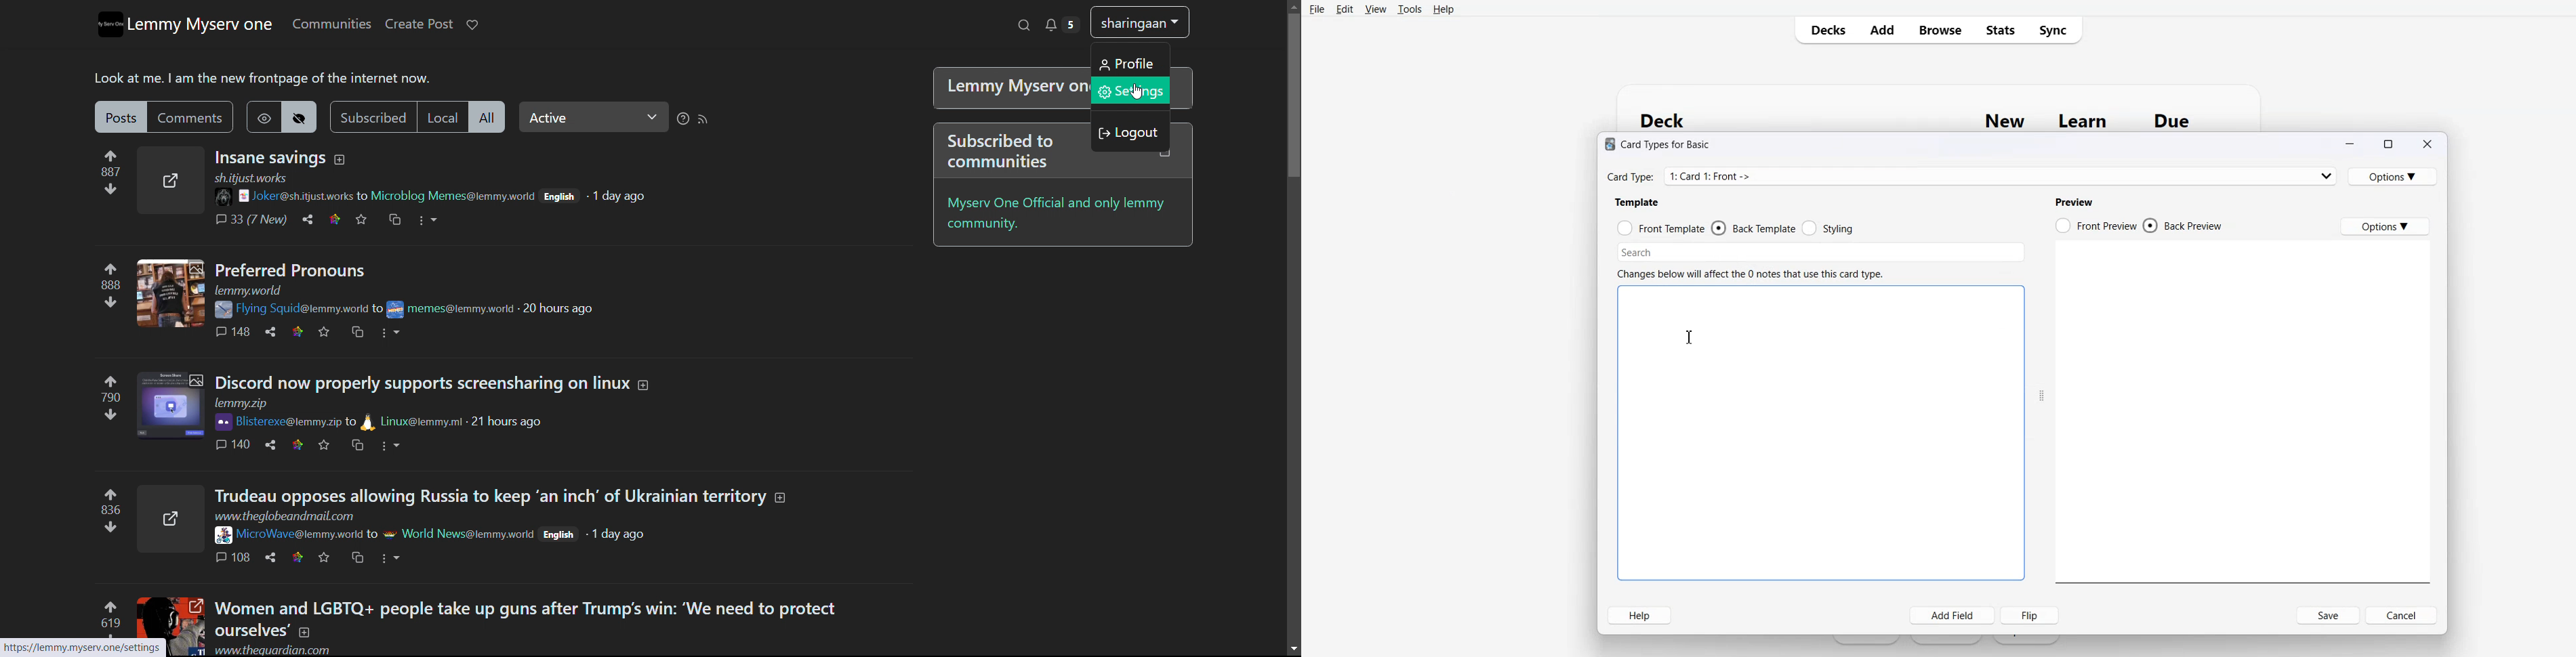 The image size is (2576, 672). Describe the element at coordinates (421, 383) in the screenshot. I see `Discord now properly support screensharing on linux` at that location.